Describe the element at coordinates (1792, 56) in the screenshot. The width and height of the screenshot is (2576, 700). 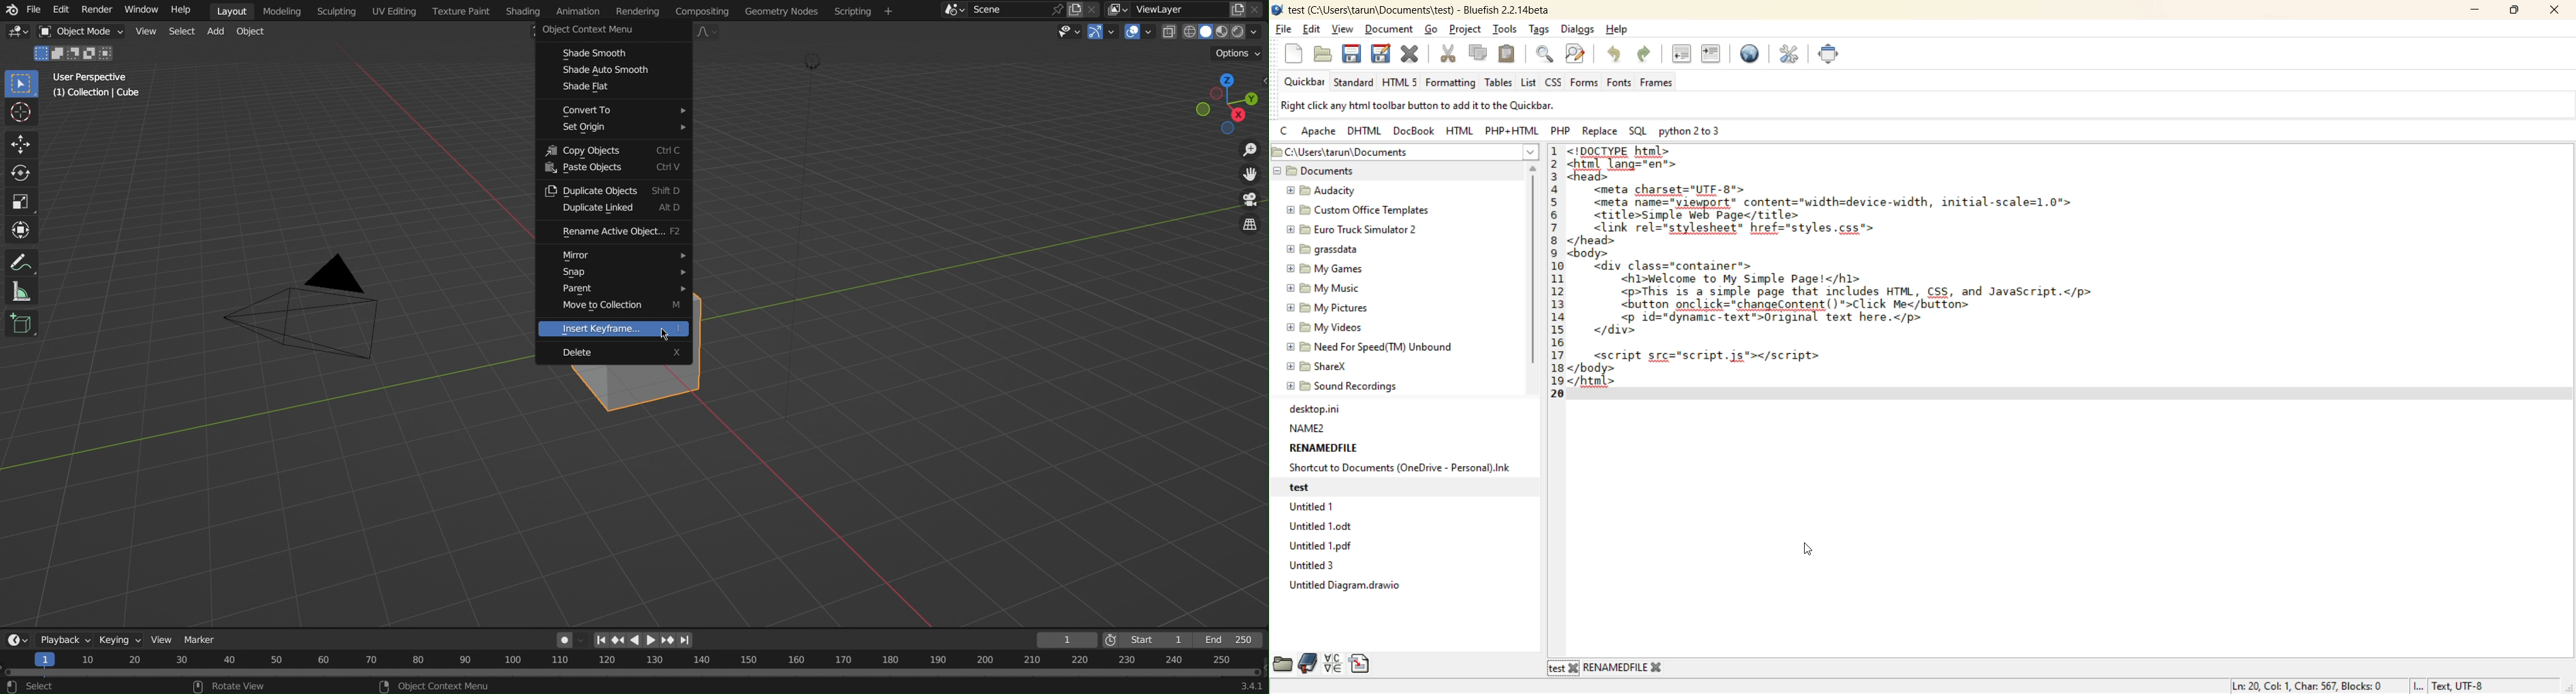
I see `edit preferences` at that location.